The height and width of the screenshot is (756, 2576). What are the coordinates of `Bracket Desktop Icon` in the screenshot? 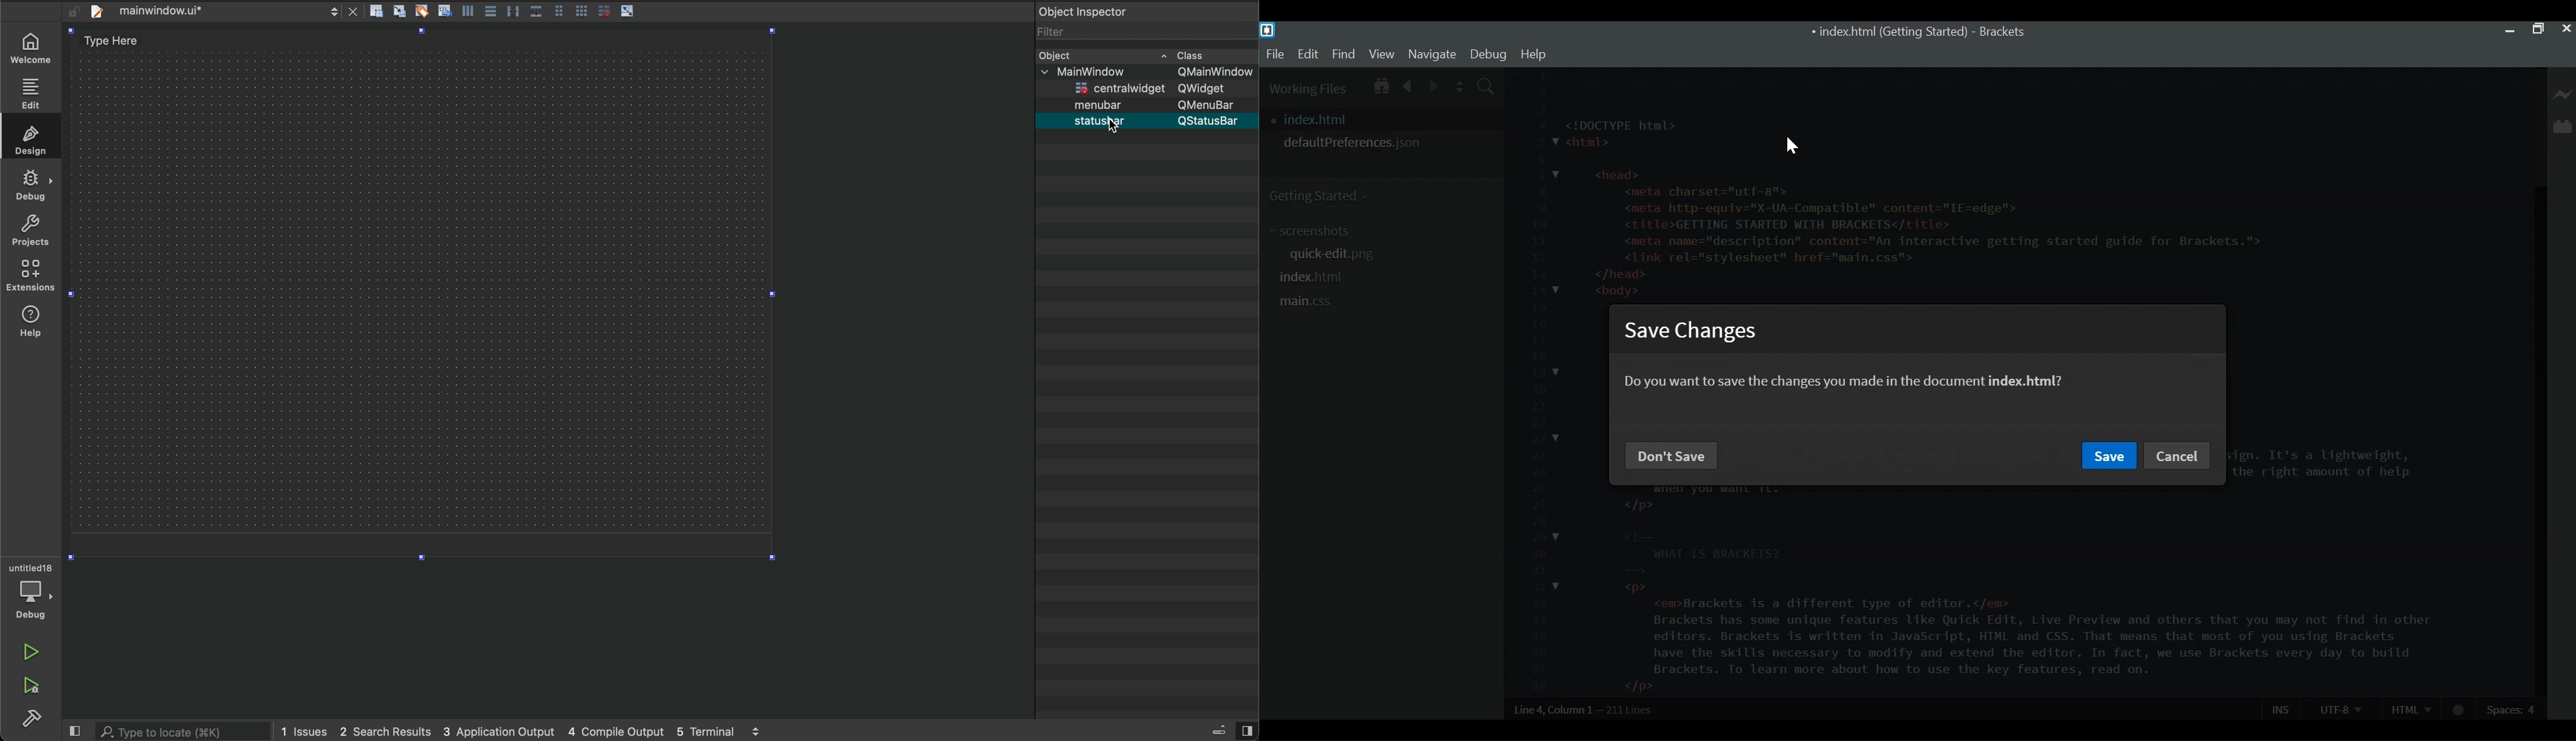 It's located at (1267, 30).